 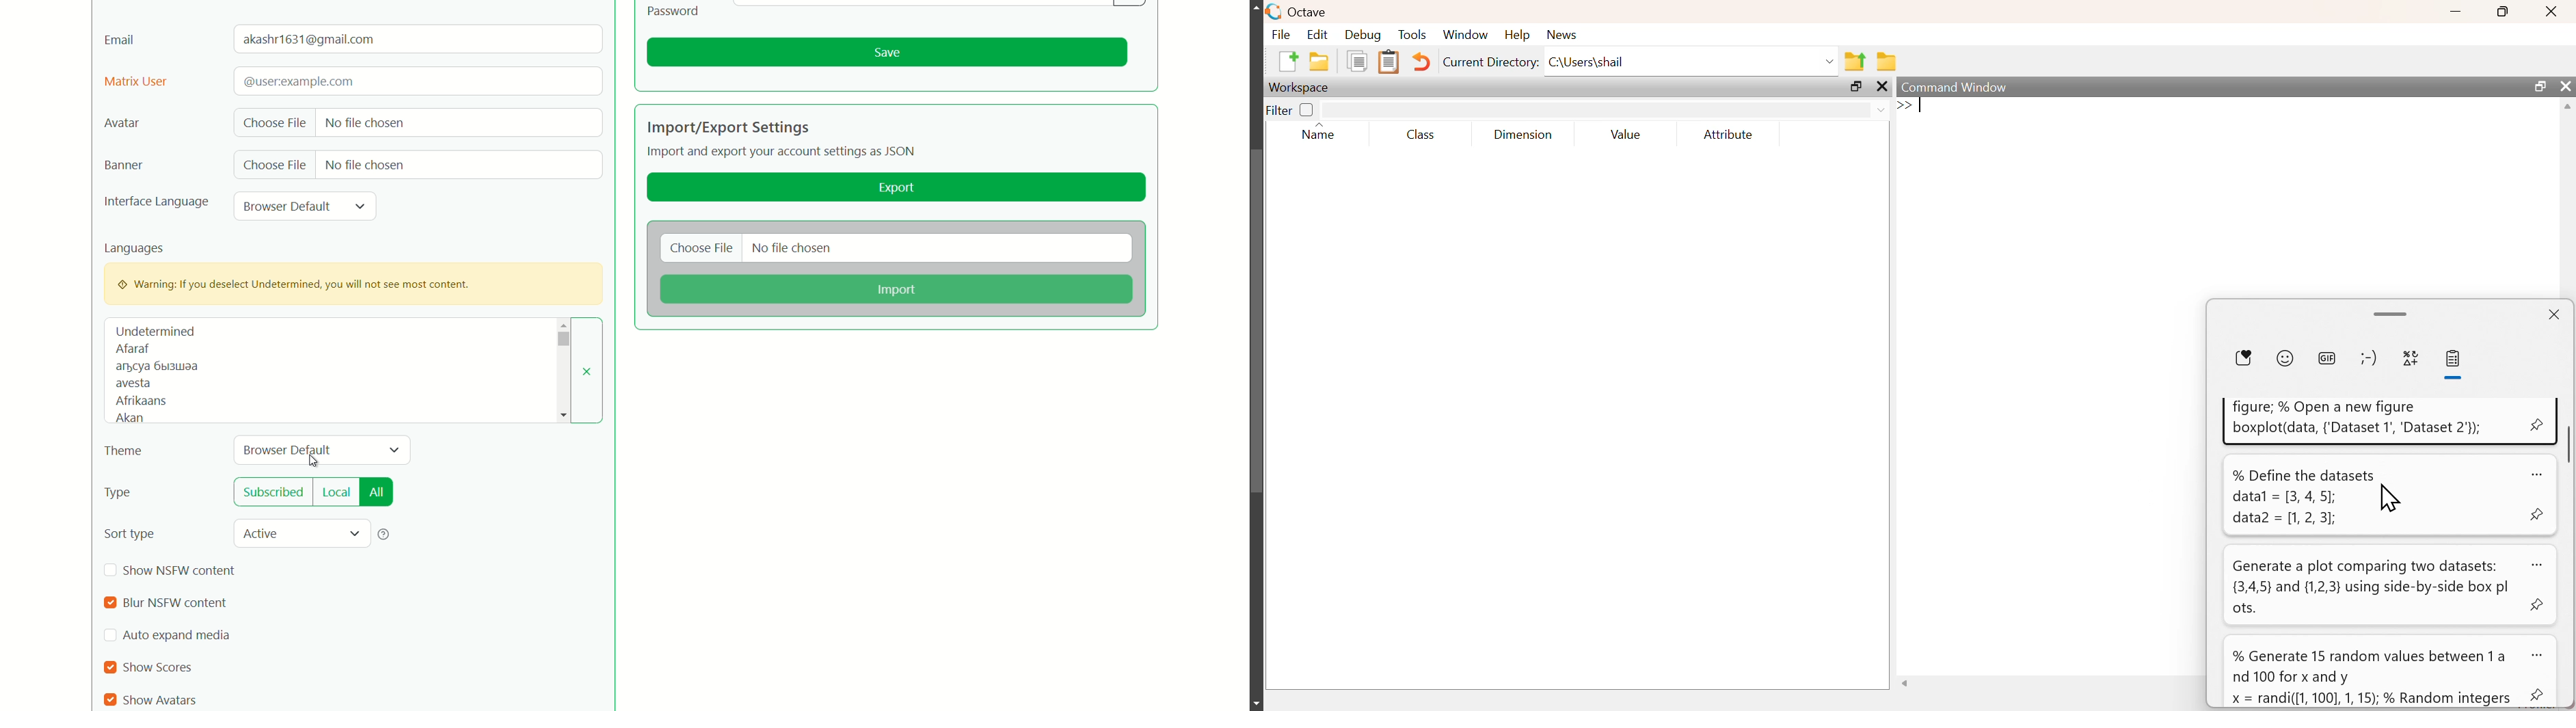 I want to click on Debug, so click(x=1363, y=35).